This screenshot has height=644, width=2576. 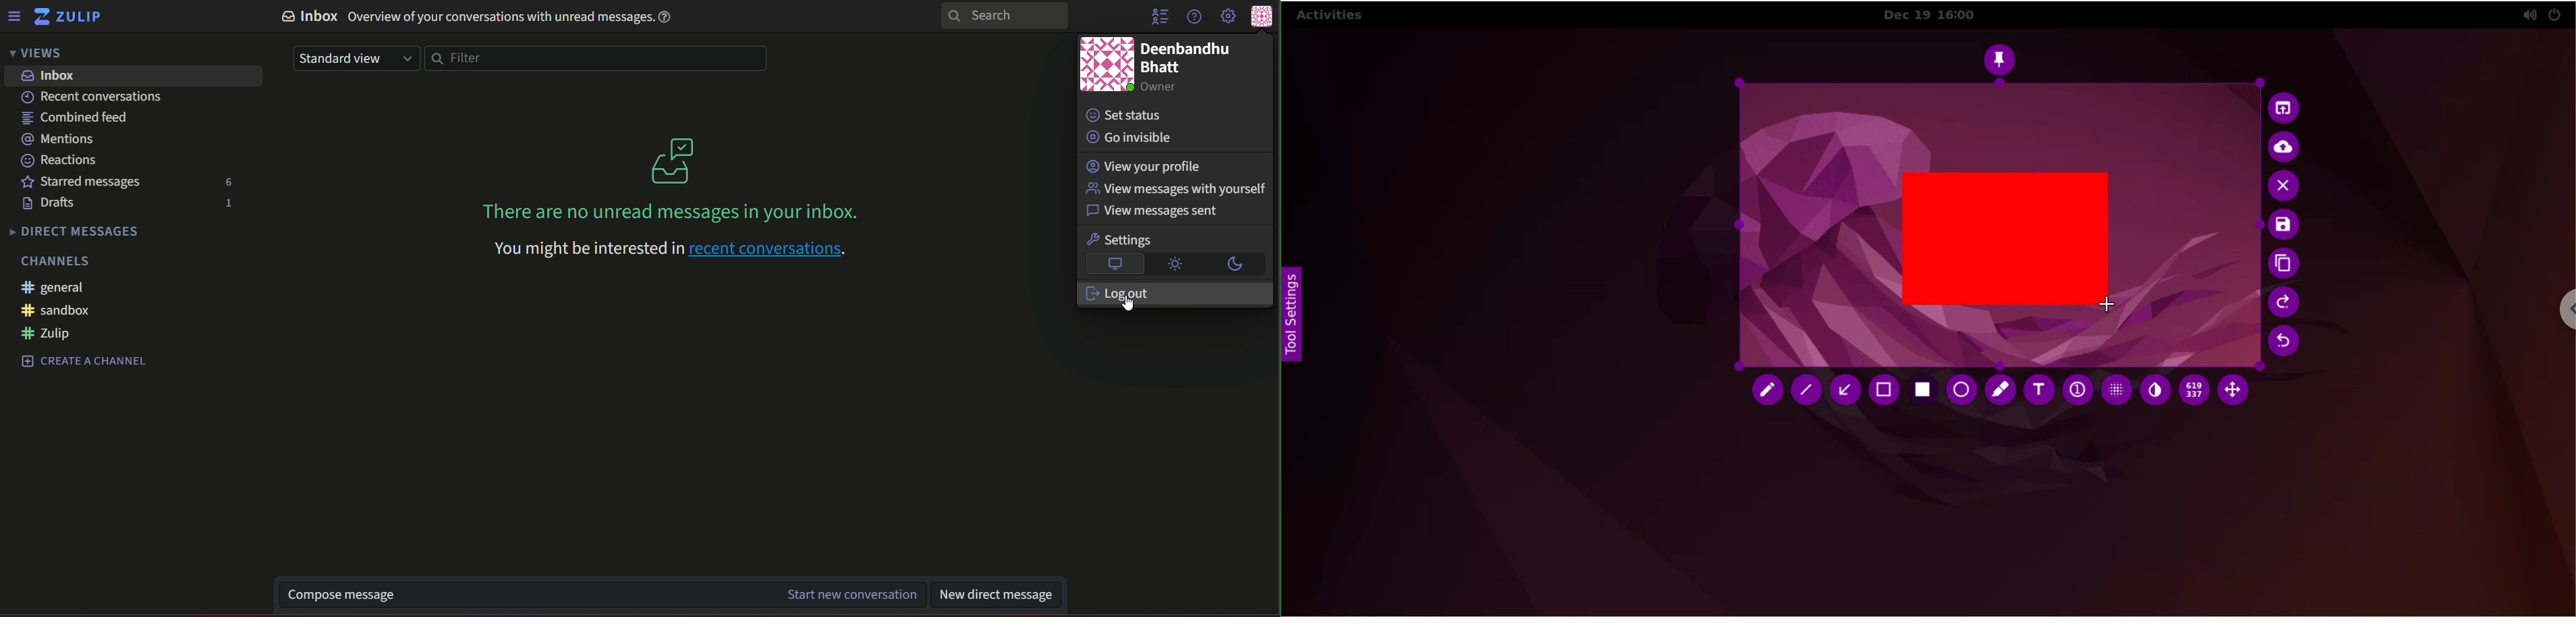 I want to click on cursor, so click(x=2110, y=304).